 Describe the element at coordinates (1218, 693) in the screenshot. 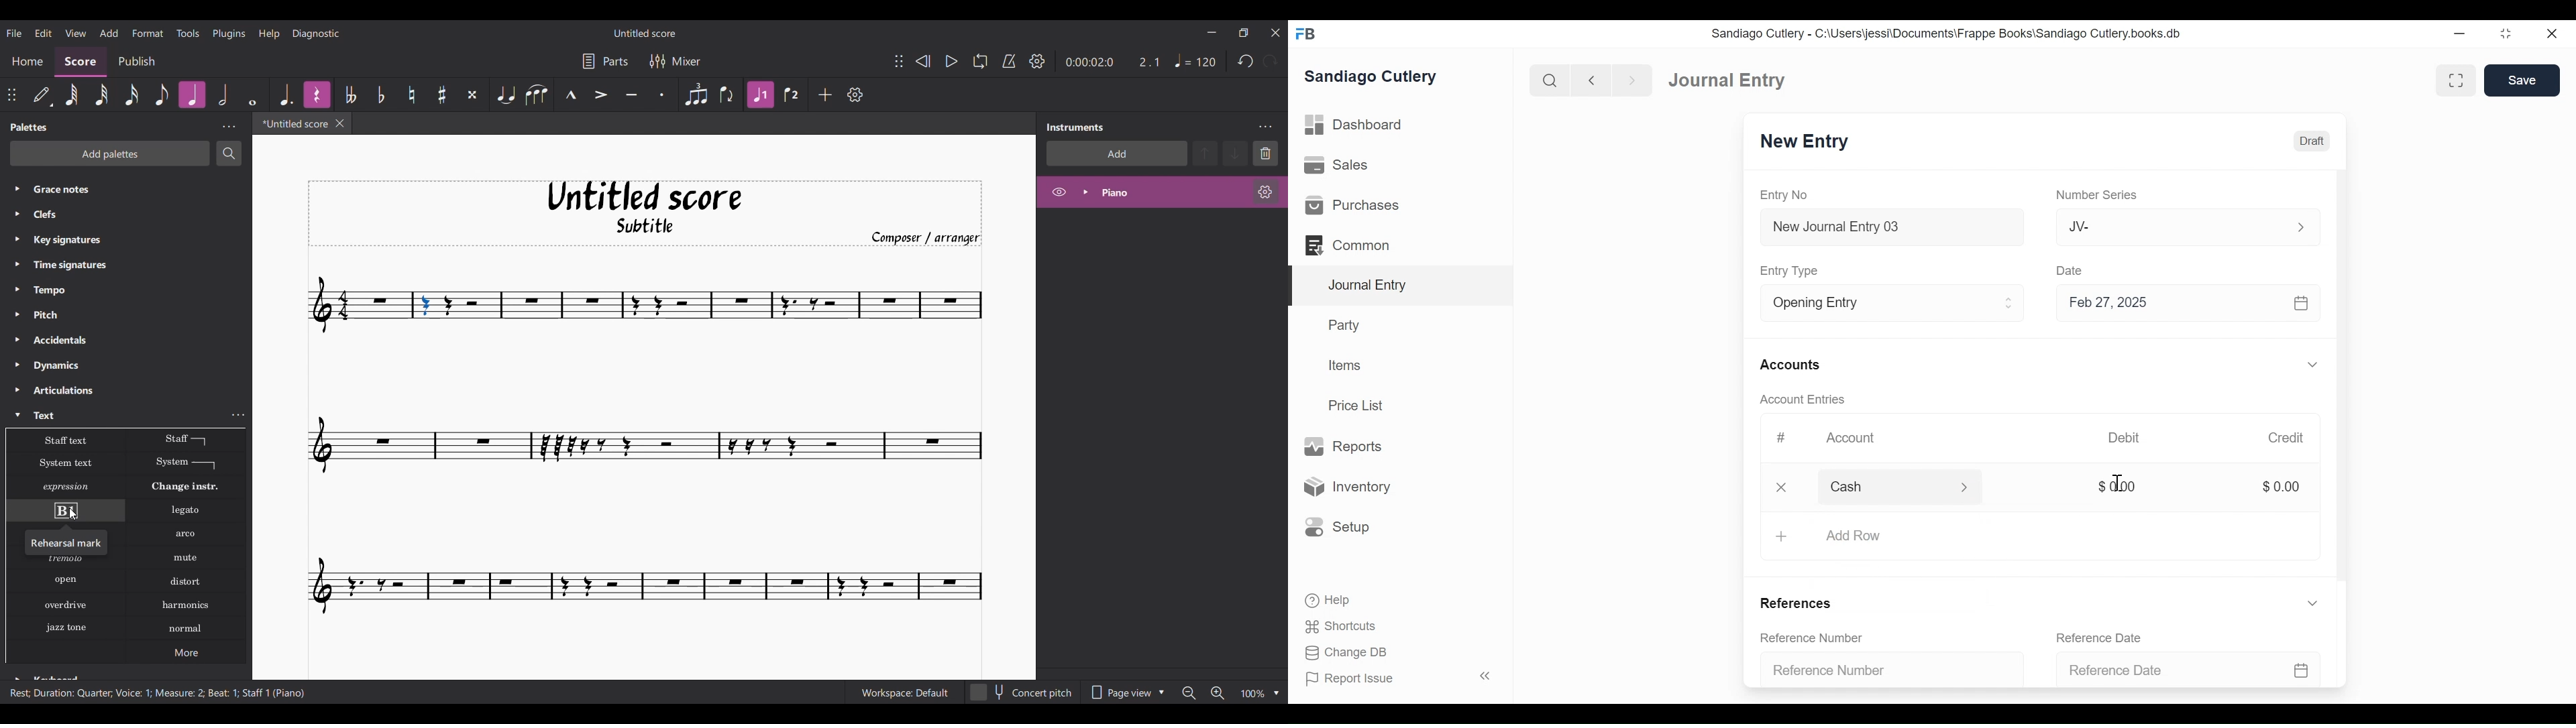

I see `Zoom in` at that location.